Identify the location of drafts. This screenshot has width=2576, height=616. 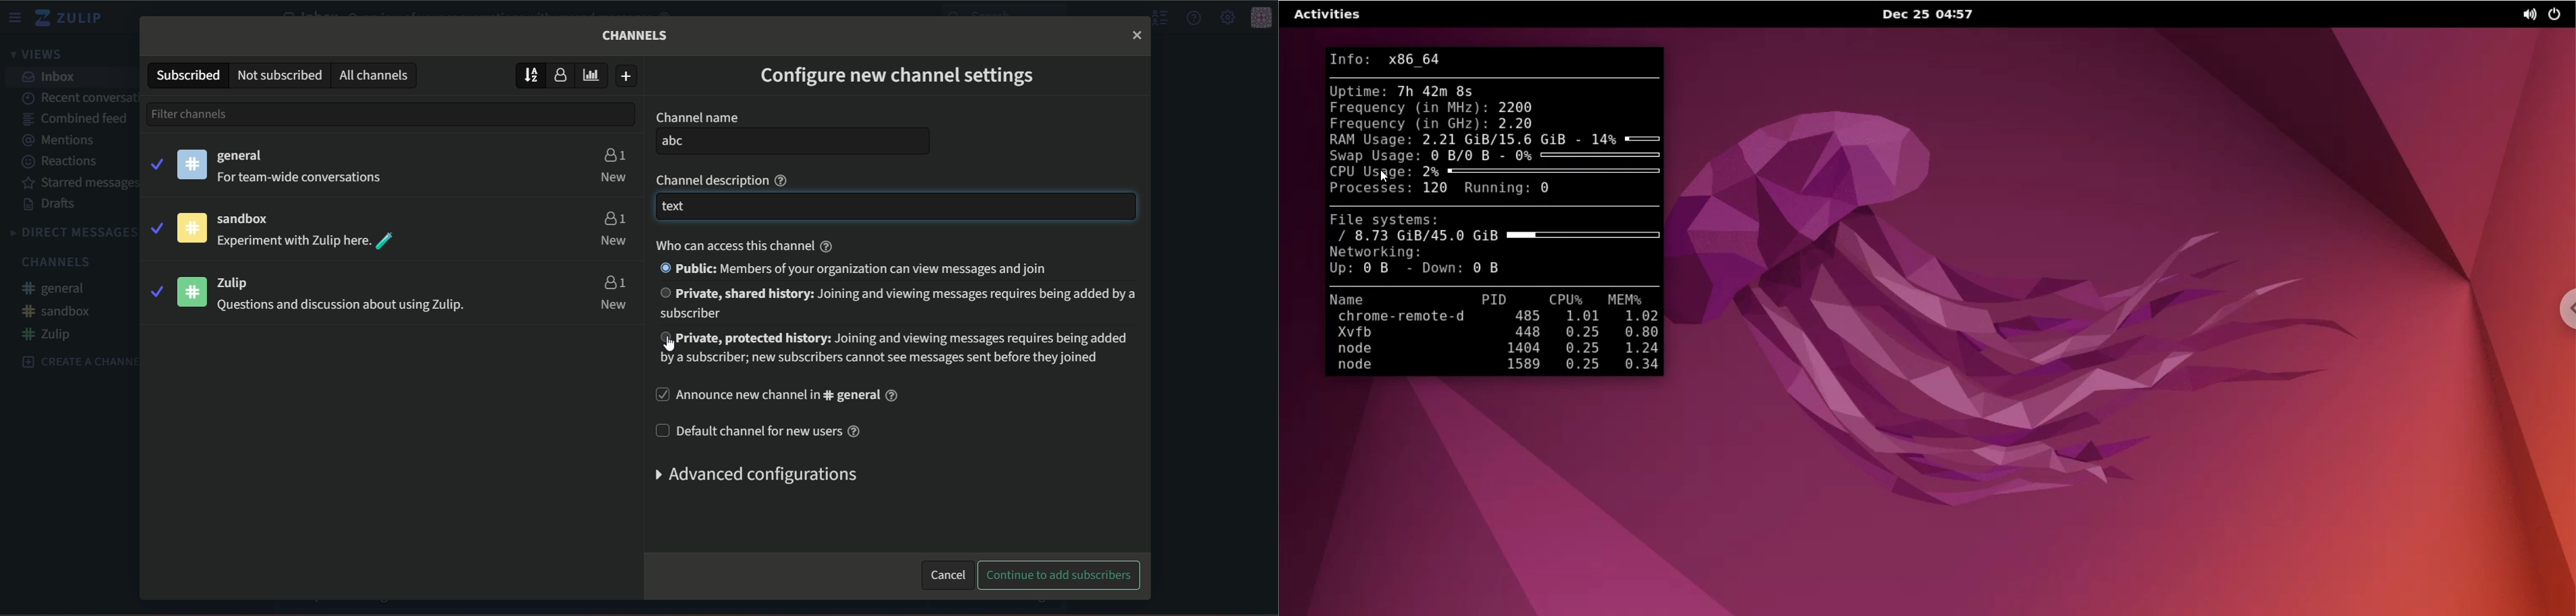
(52, 205).